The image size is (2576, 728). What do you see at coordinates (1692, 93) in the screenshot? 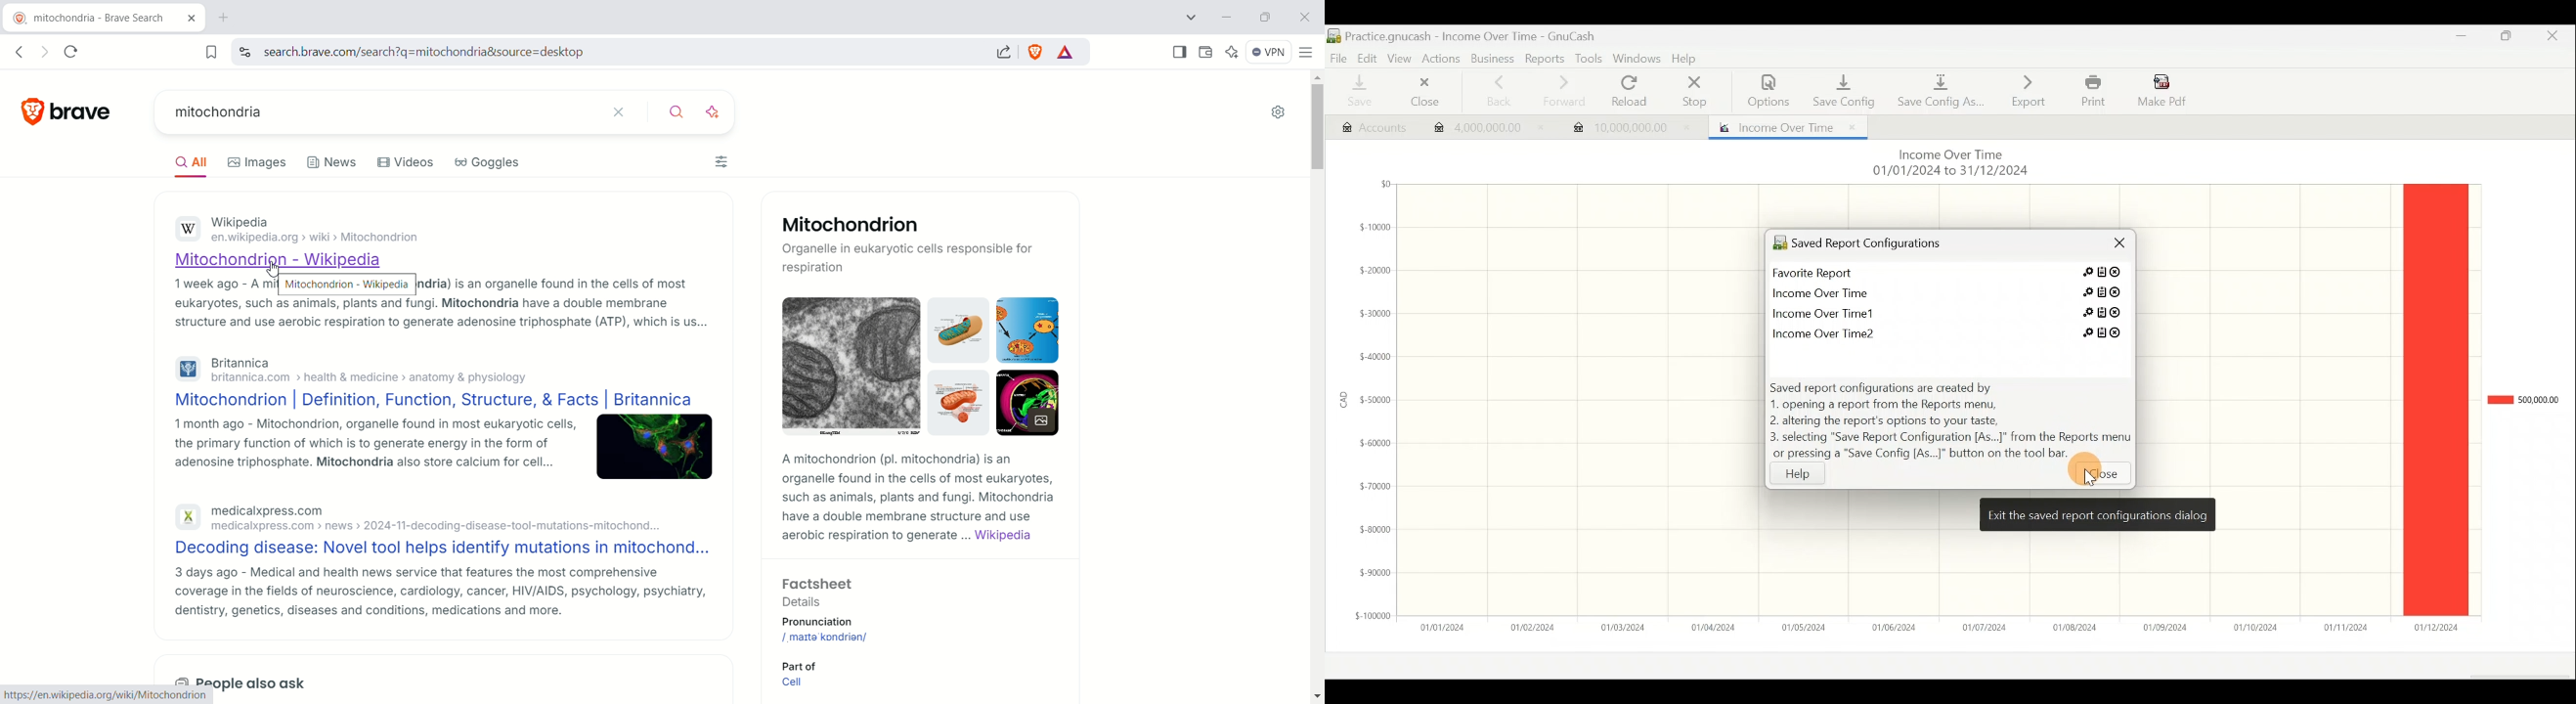
I see `Stop` at bounding box center [1692, 93].